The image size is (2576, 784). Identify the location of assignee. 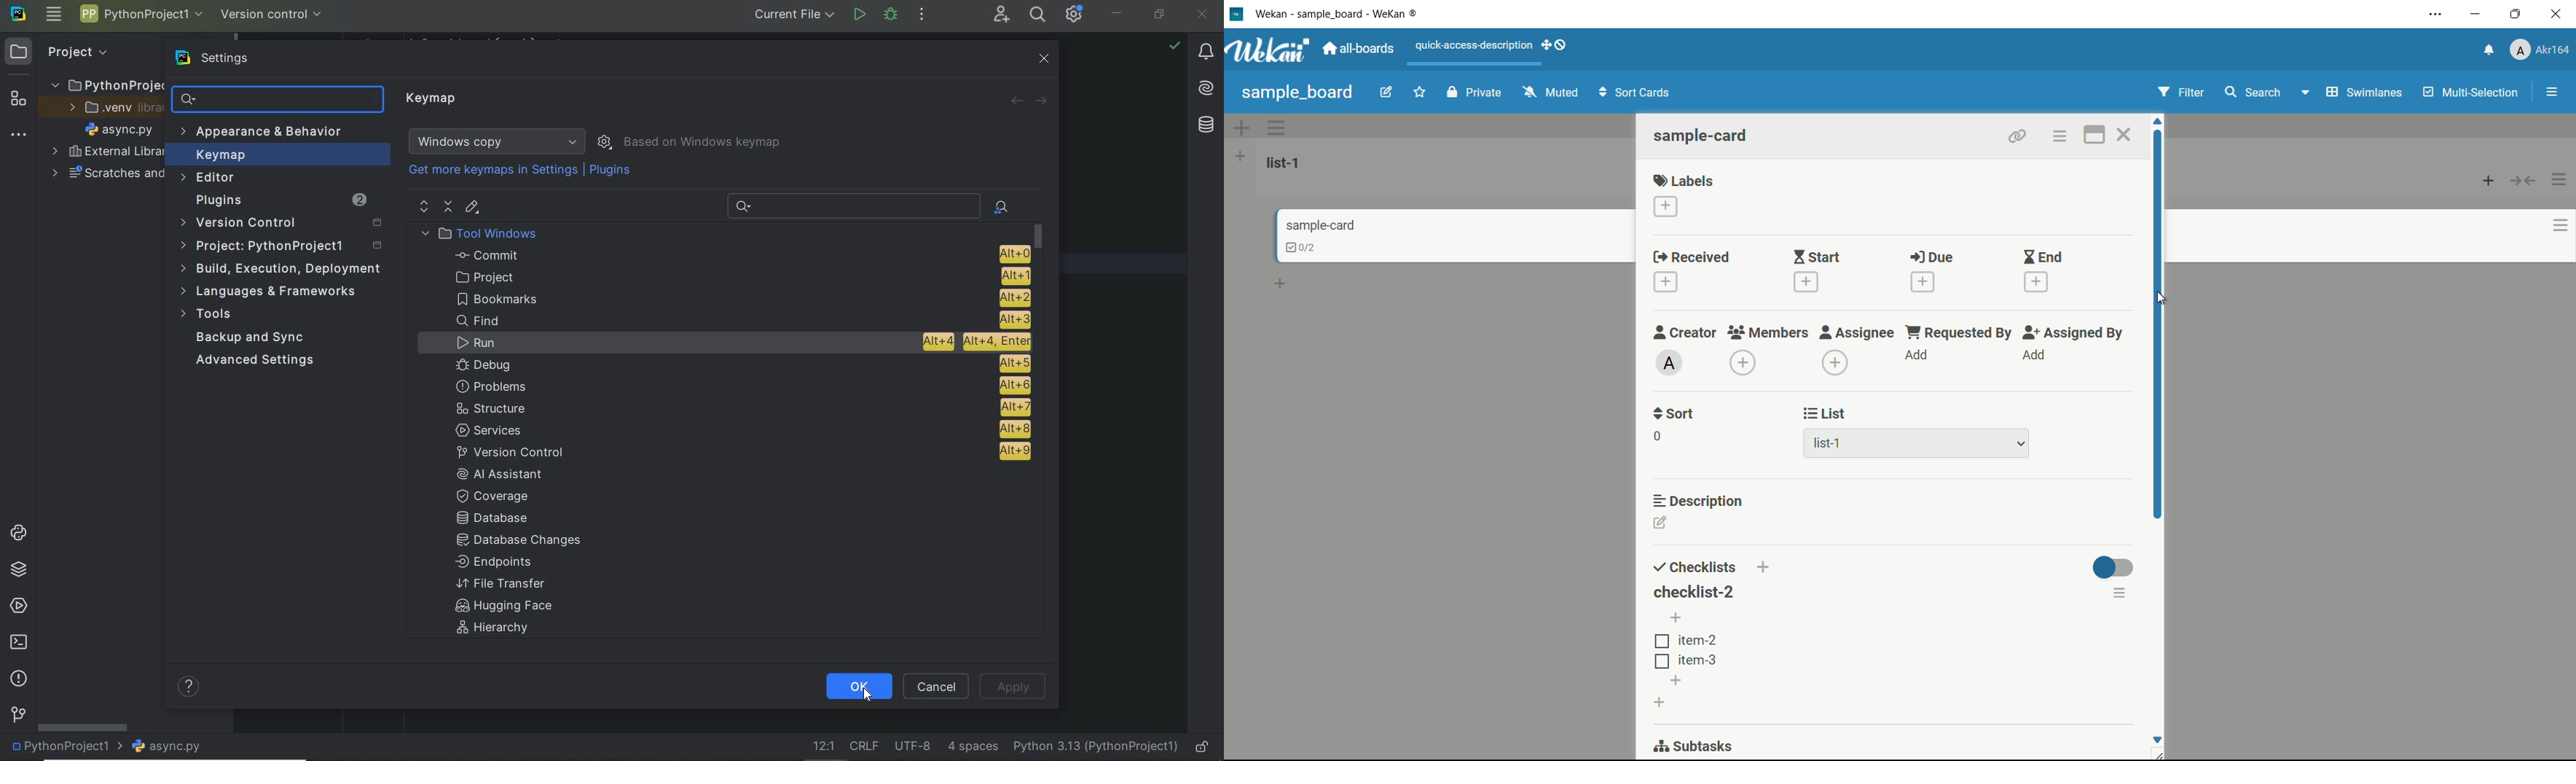
(1857, 332).